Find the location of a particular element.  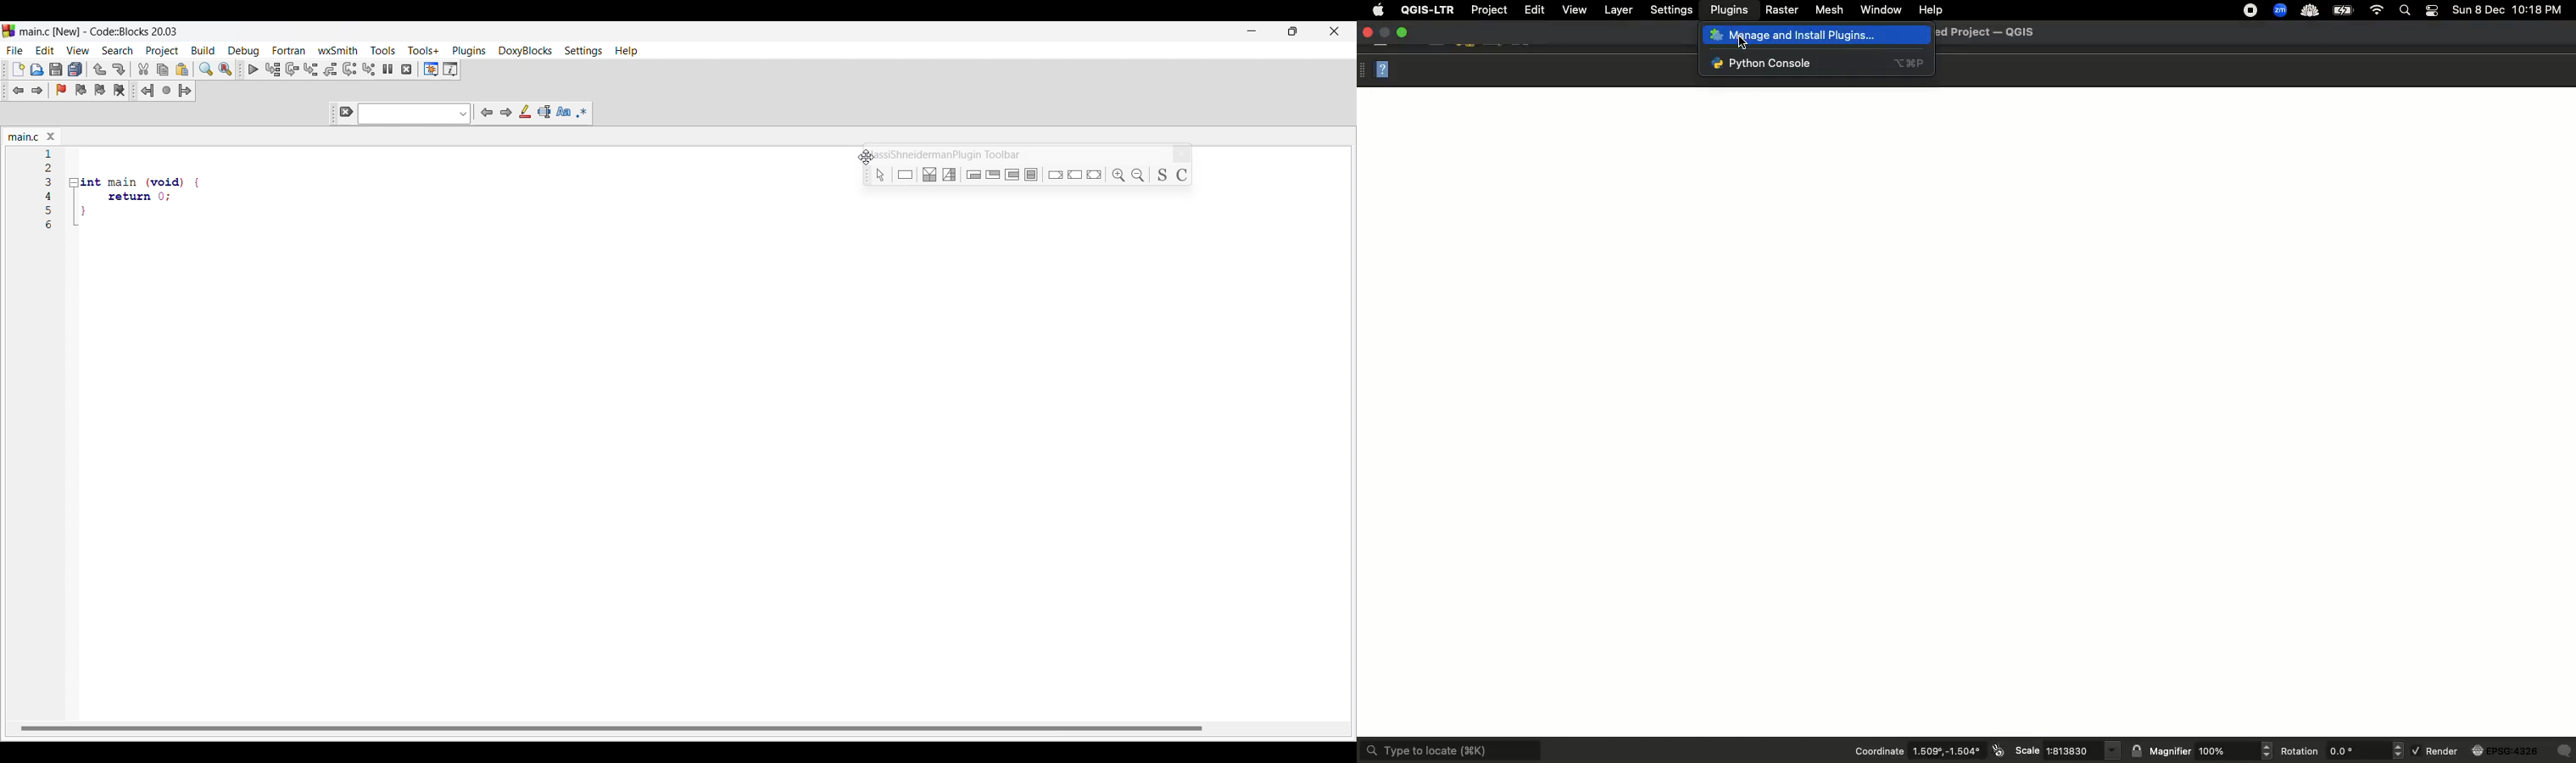

Undo is located at coordinates (100, 69).